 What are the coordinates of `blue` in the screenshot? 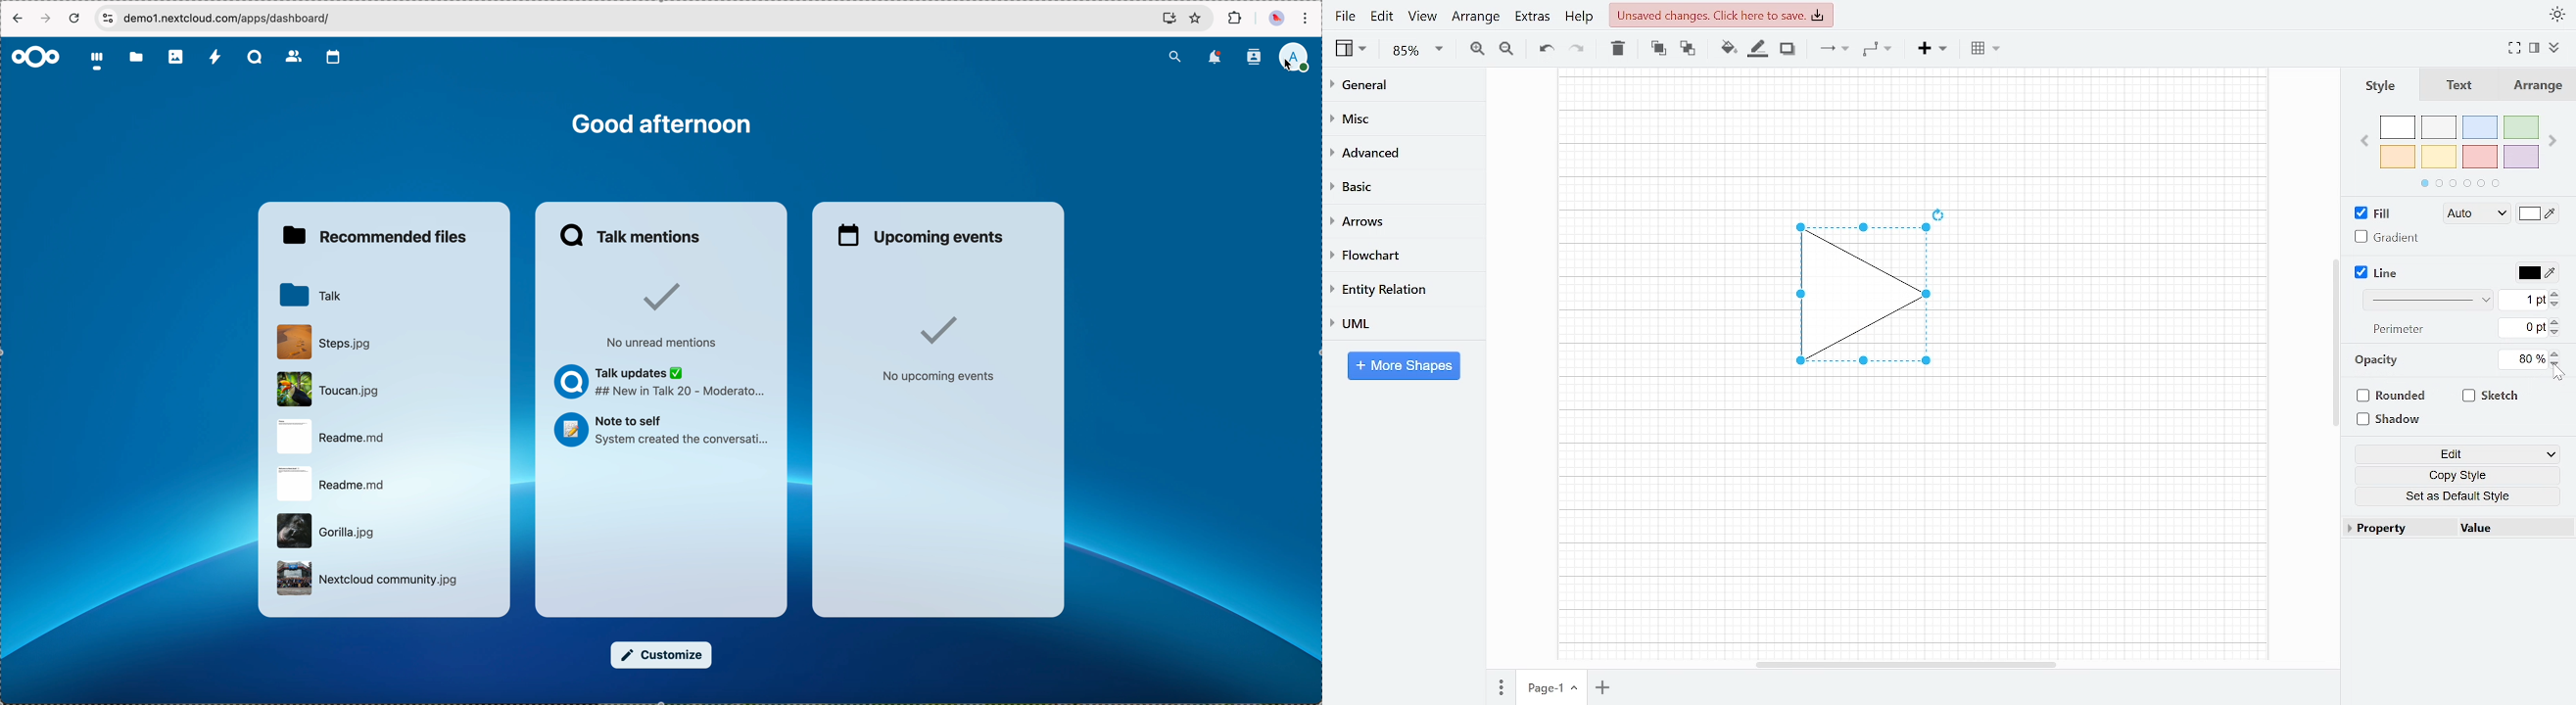 It's located at (2482, 127).